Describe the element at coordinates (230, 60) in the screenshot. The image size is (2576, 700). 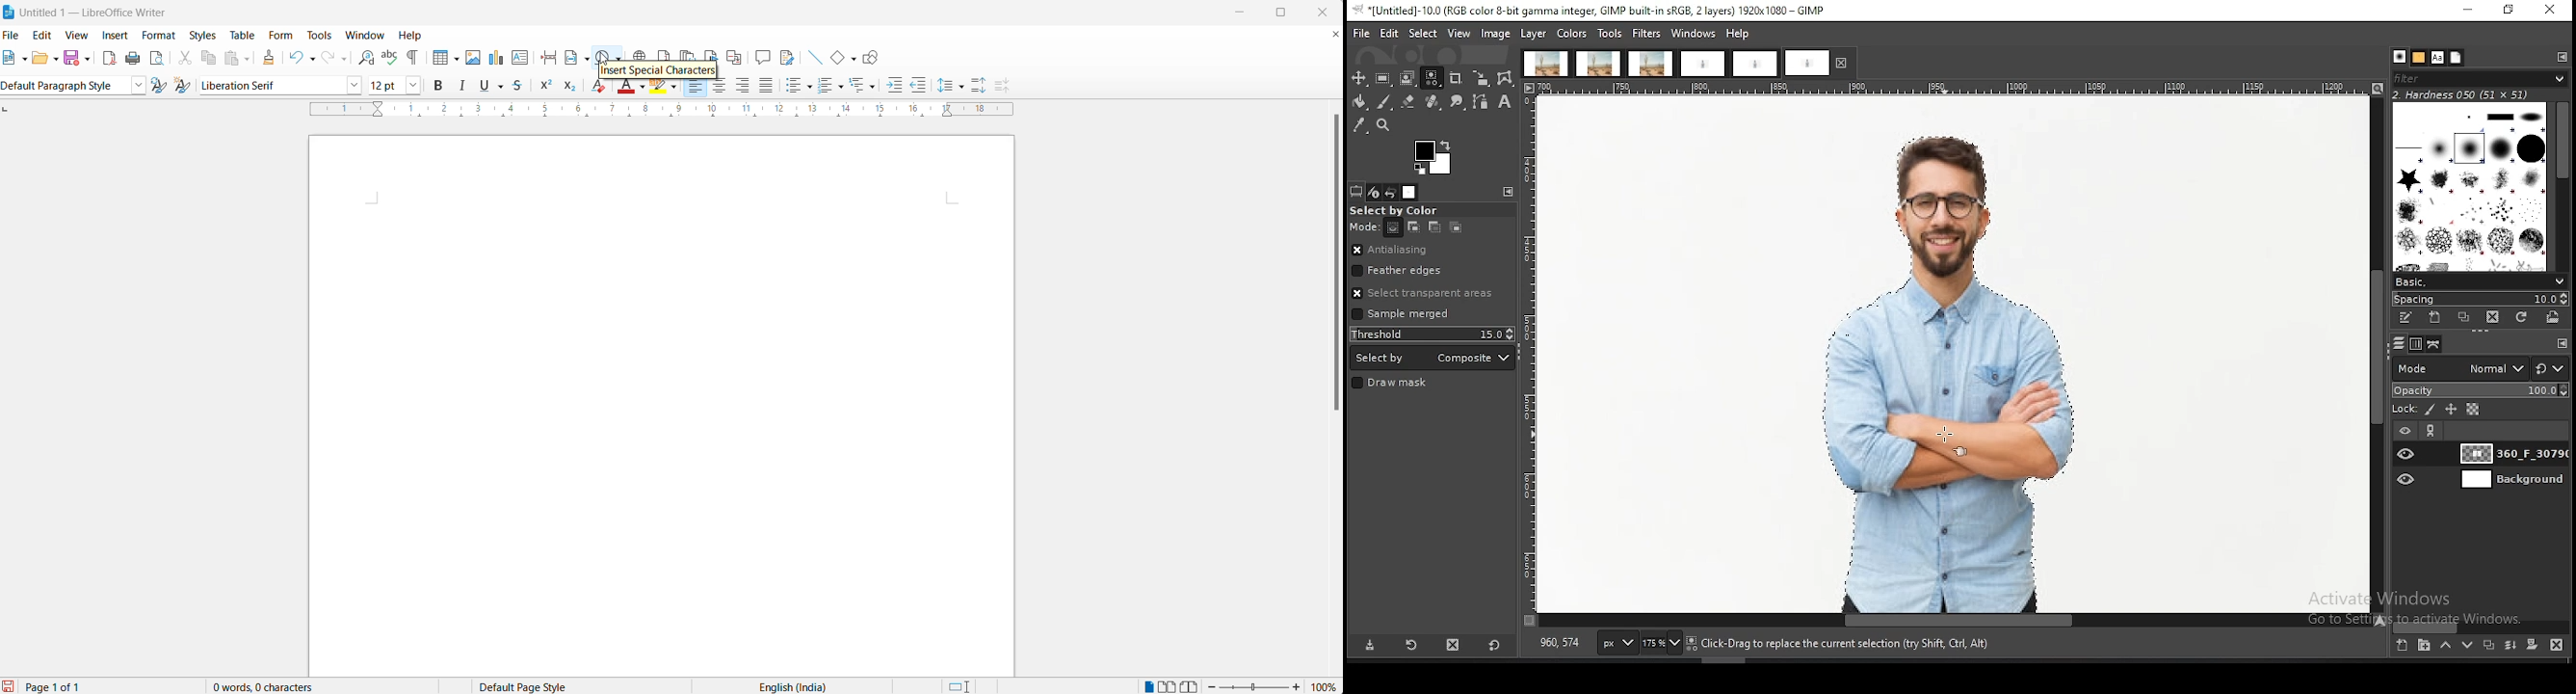
I see `paste` at that location.